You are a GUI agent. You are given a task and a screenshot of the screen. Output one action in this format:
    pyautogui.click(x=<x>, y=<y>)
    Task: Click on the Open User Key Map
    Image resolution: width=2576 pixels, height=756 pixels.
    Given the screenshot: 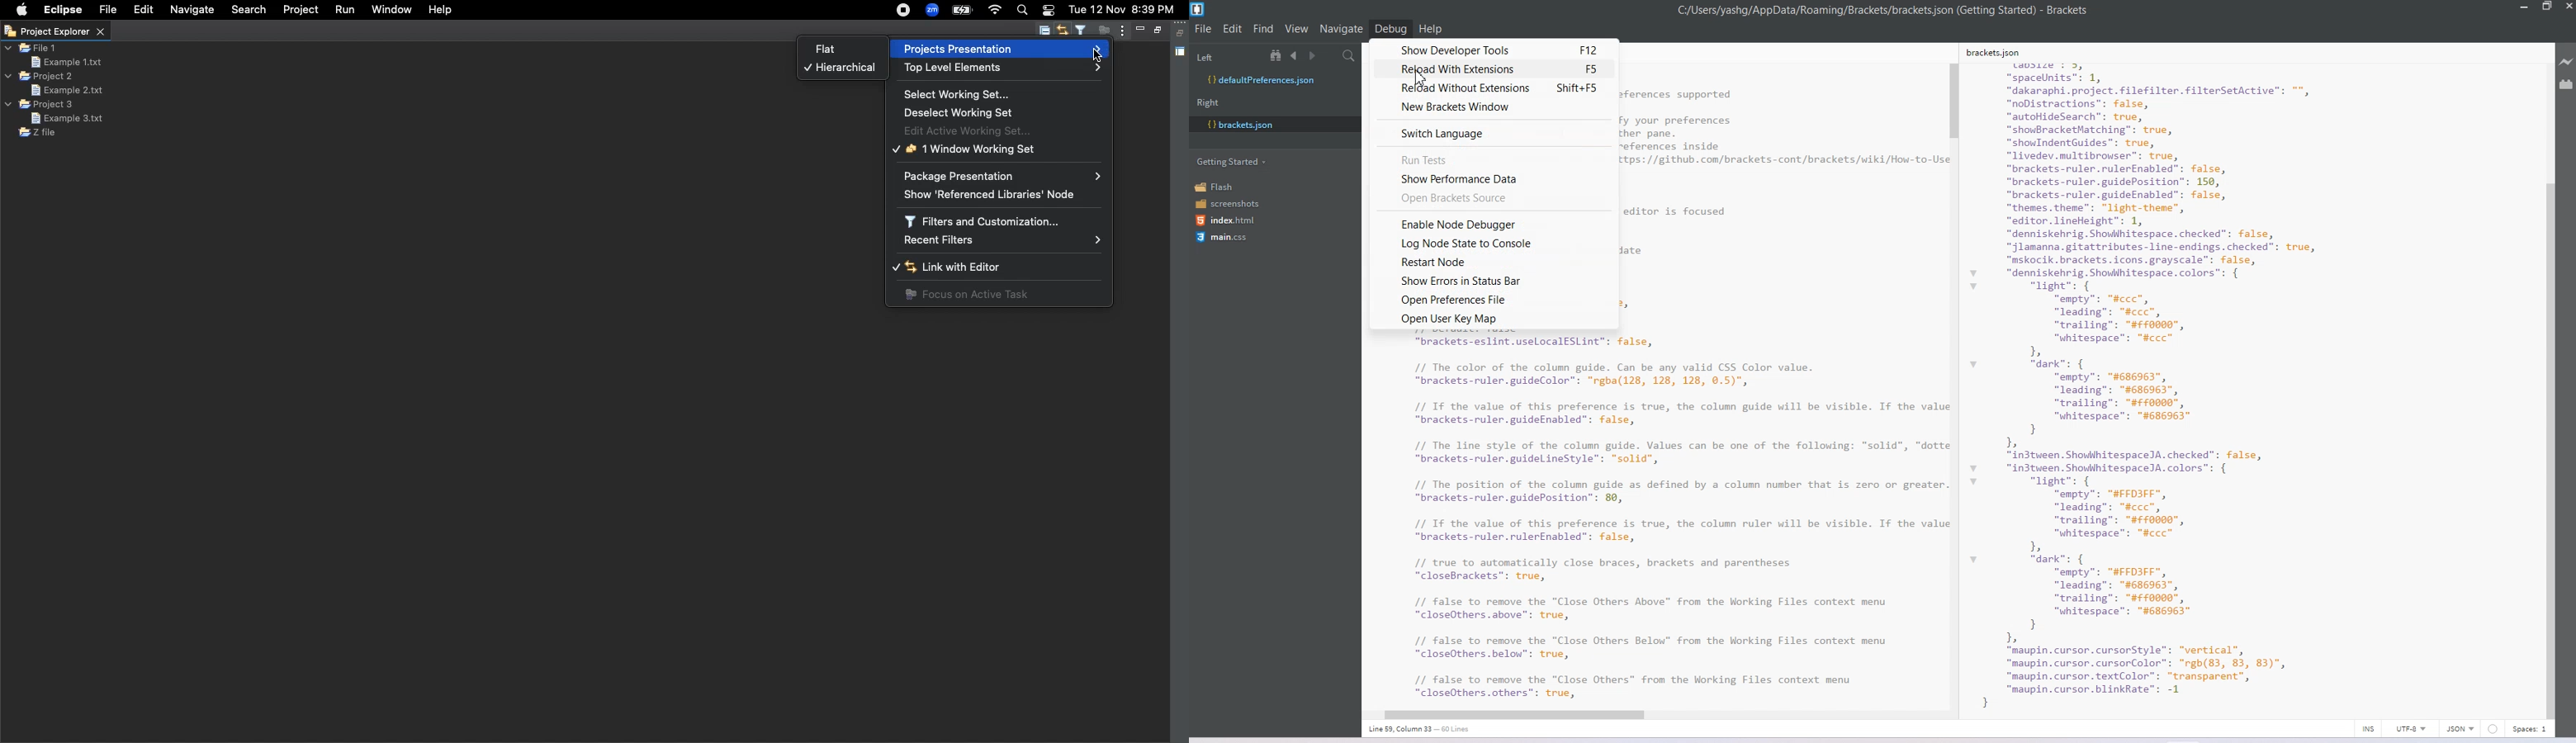 What is the action you would take?
    pyautogui.click(x=1493, y=319)
    